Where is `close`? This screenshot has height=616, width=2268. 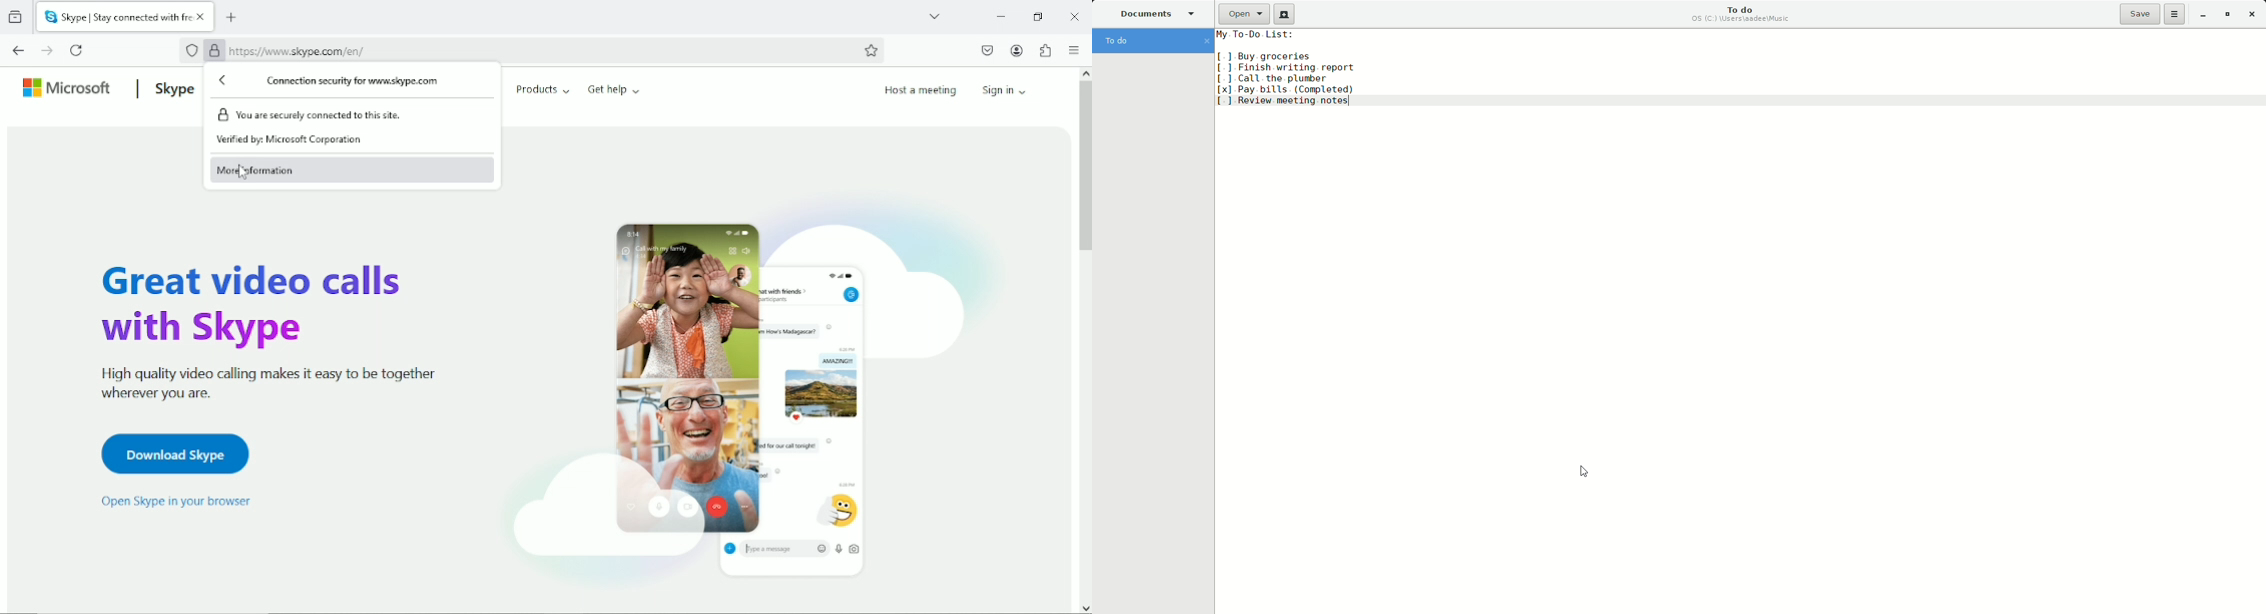 close is located at coordinates (1075, 16).